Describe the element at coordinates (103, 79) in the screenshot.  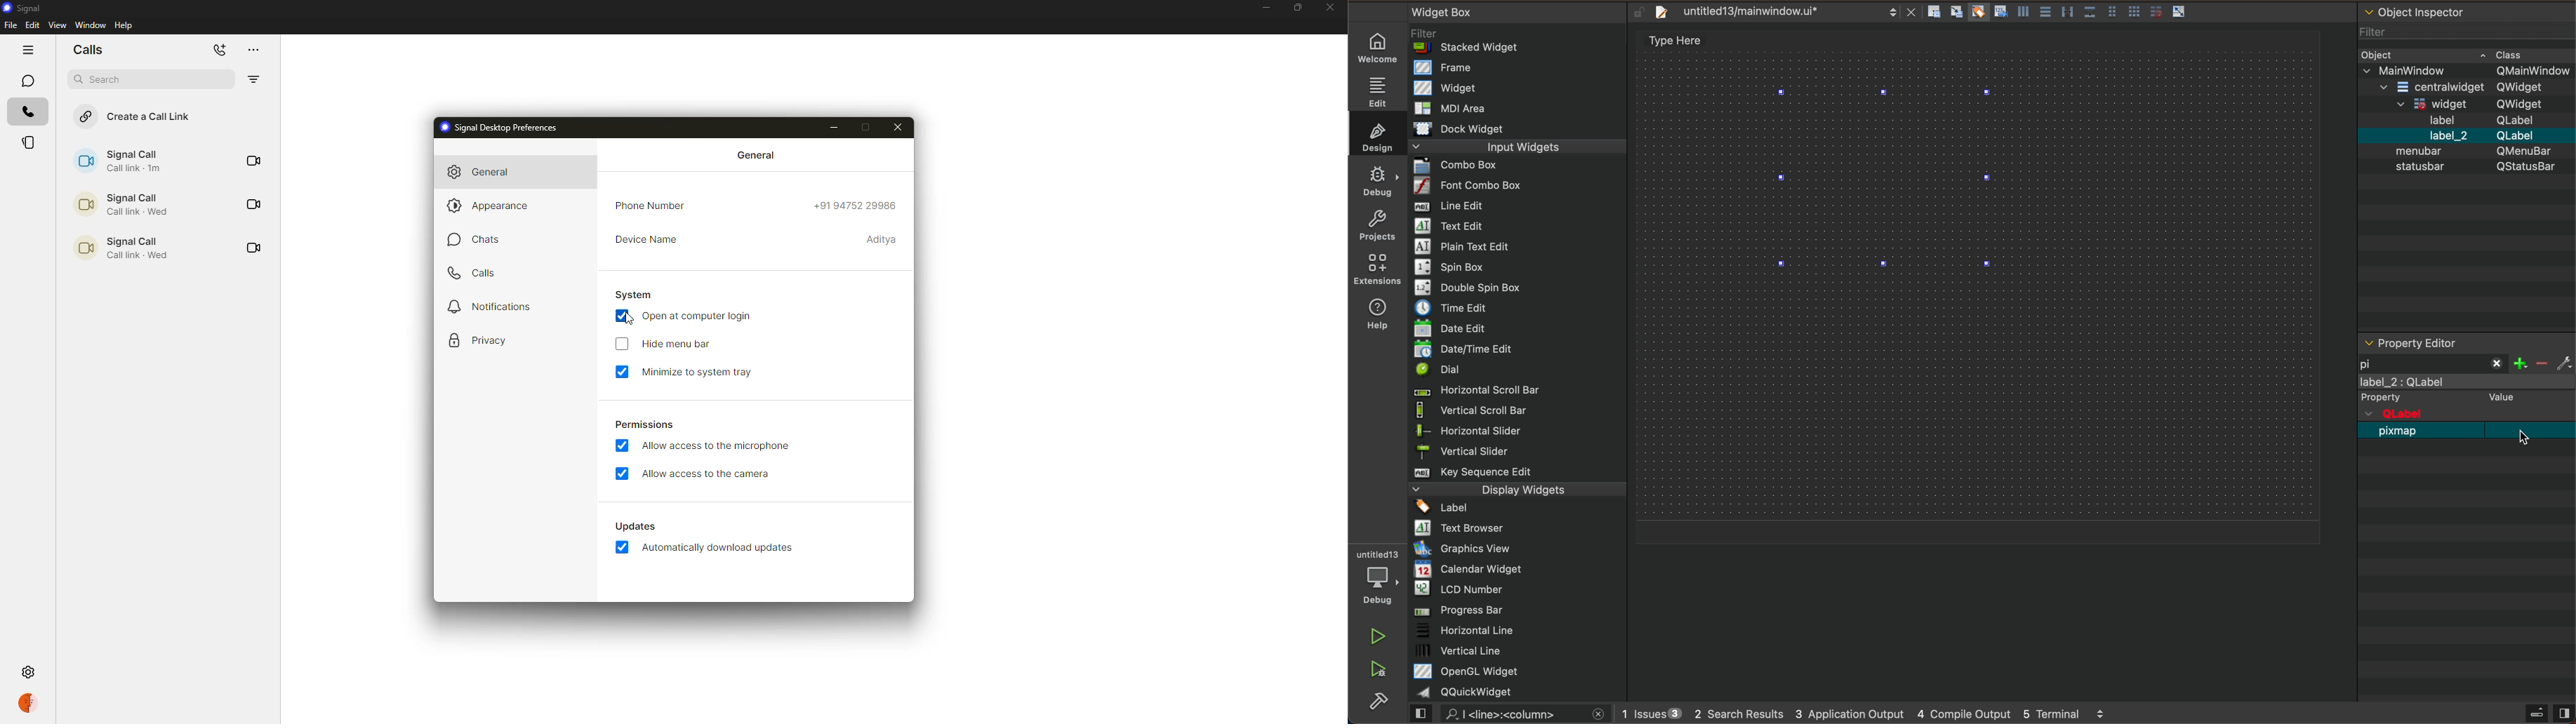
I see `search` at that location.